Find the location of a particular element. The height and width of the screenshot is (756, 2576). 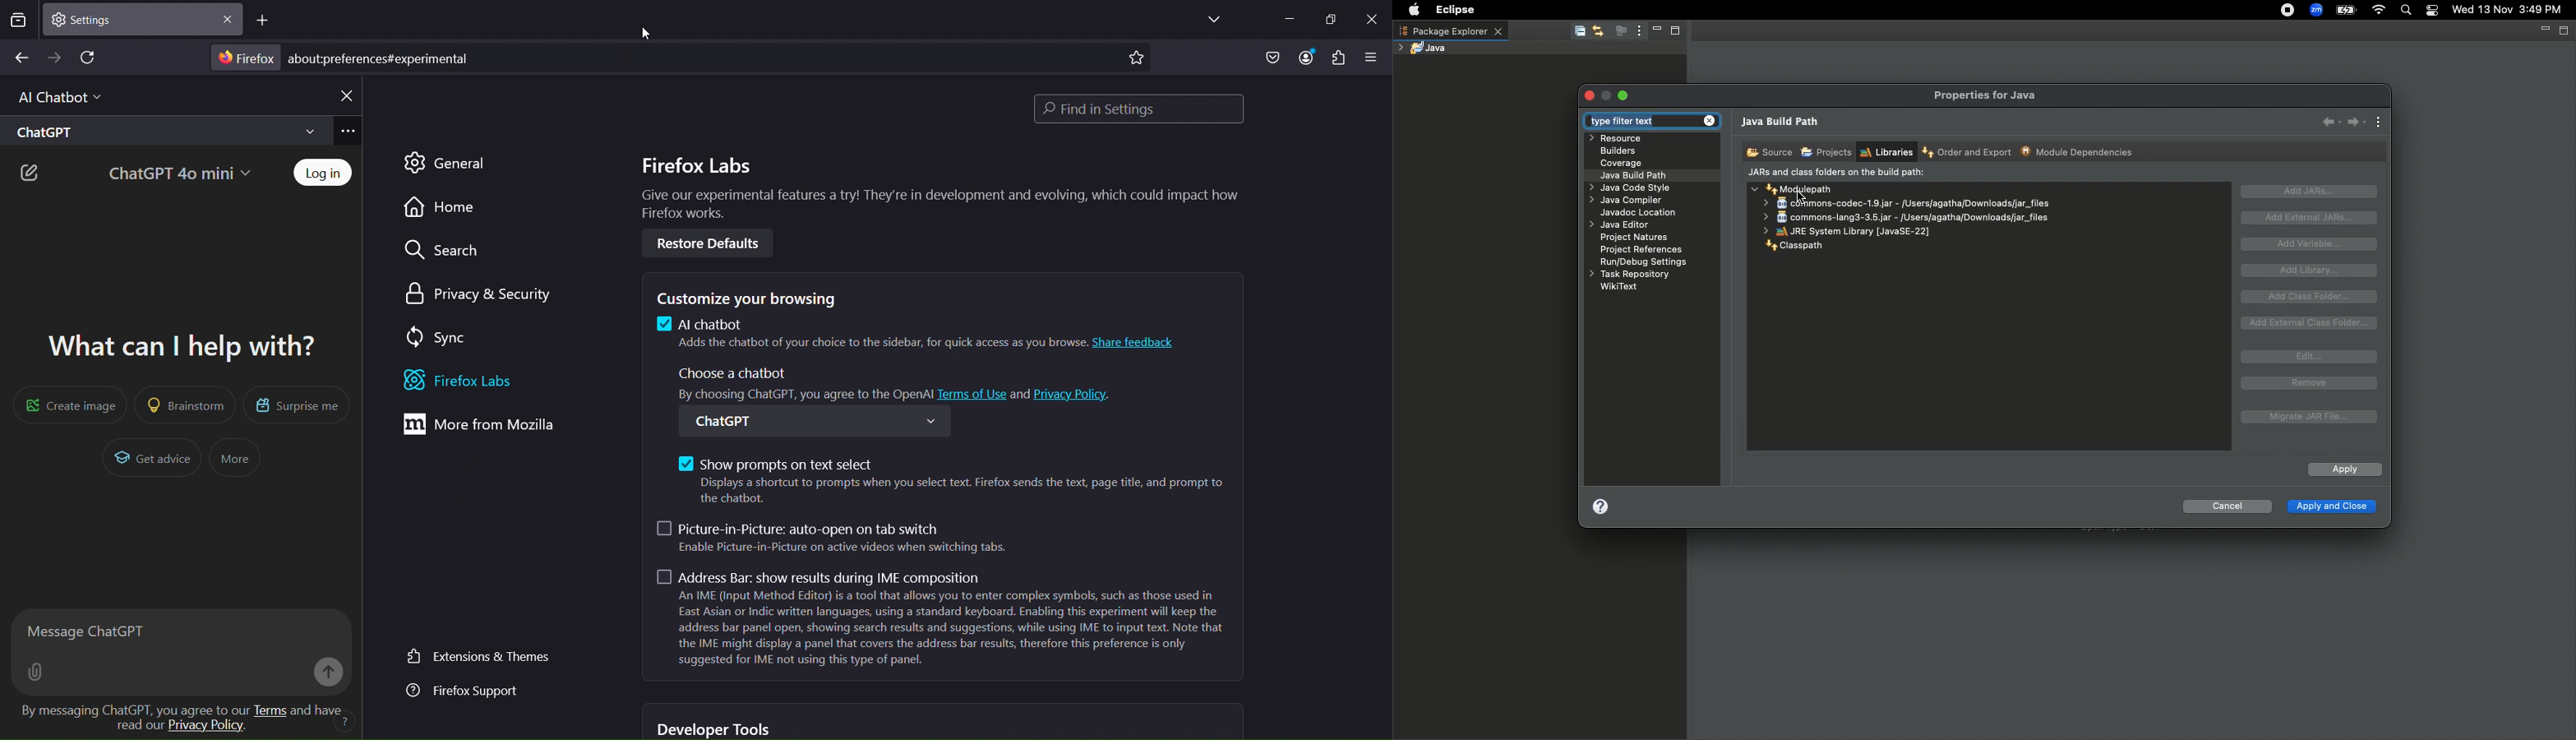

restore down is located at coordinates (1329, 20).